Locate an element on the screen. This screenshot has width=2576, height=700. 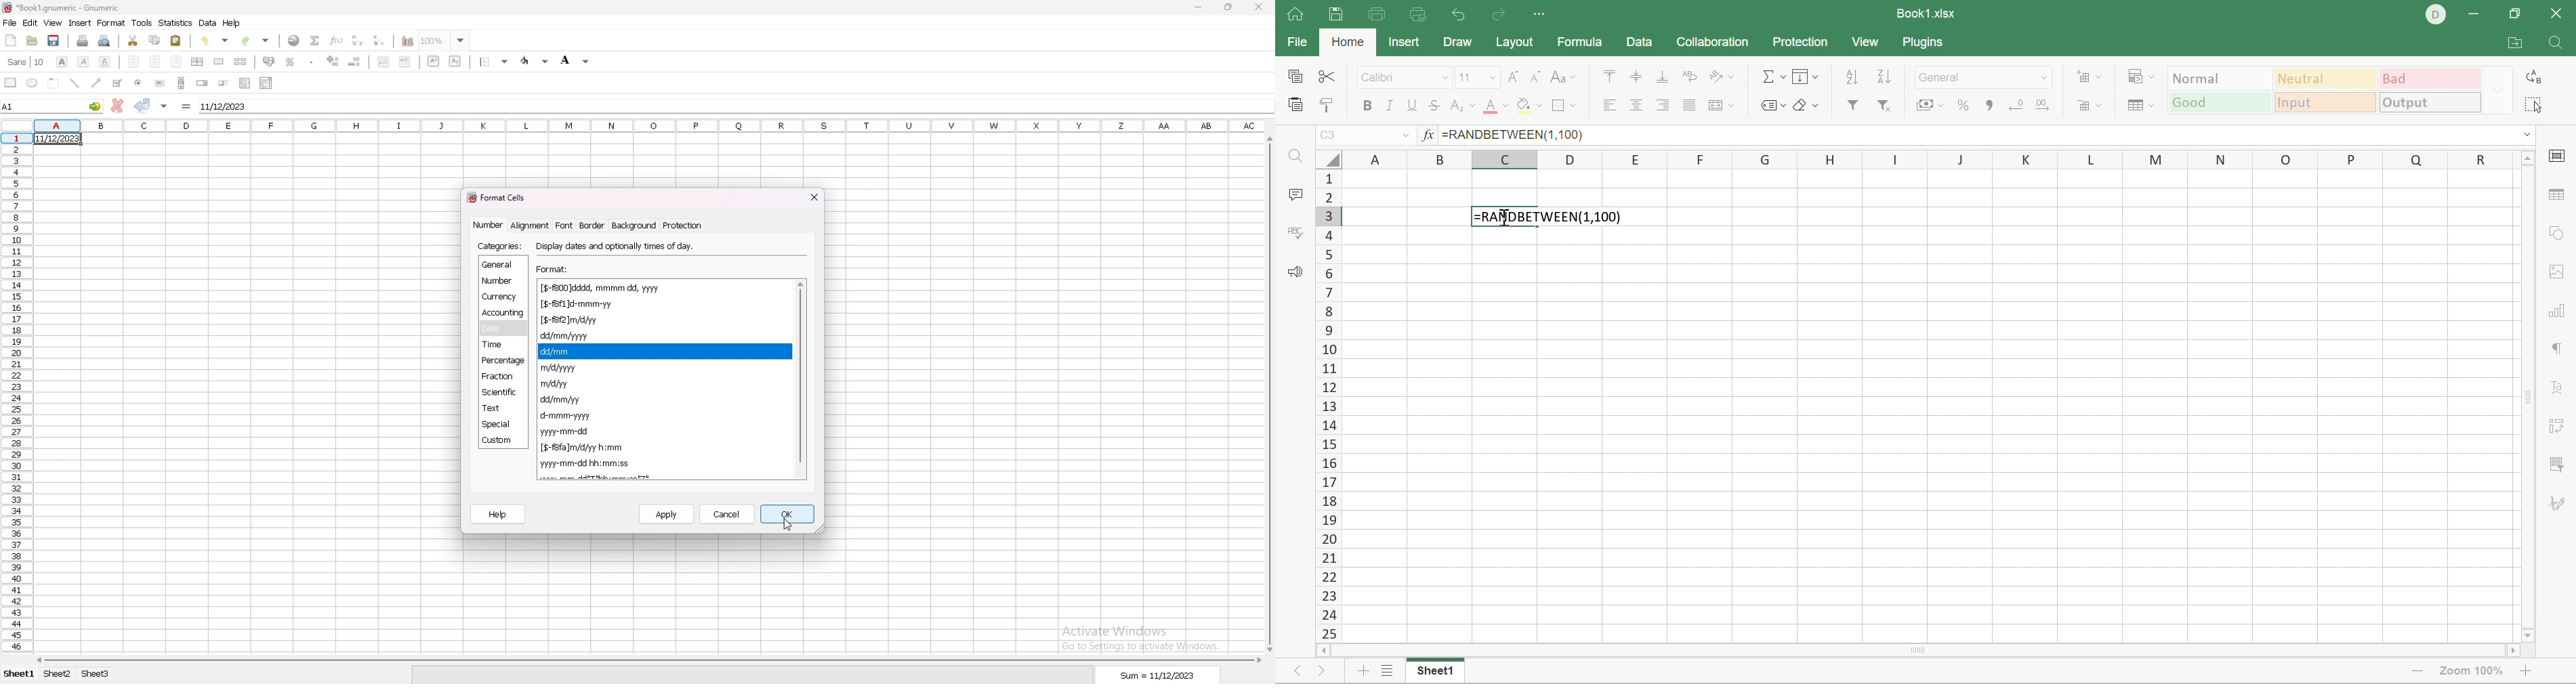
thousands separator is located at coordinates (312, 61).